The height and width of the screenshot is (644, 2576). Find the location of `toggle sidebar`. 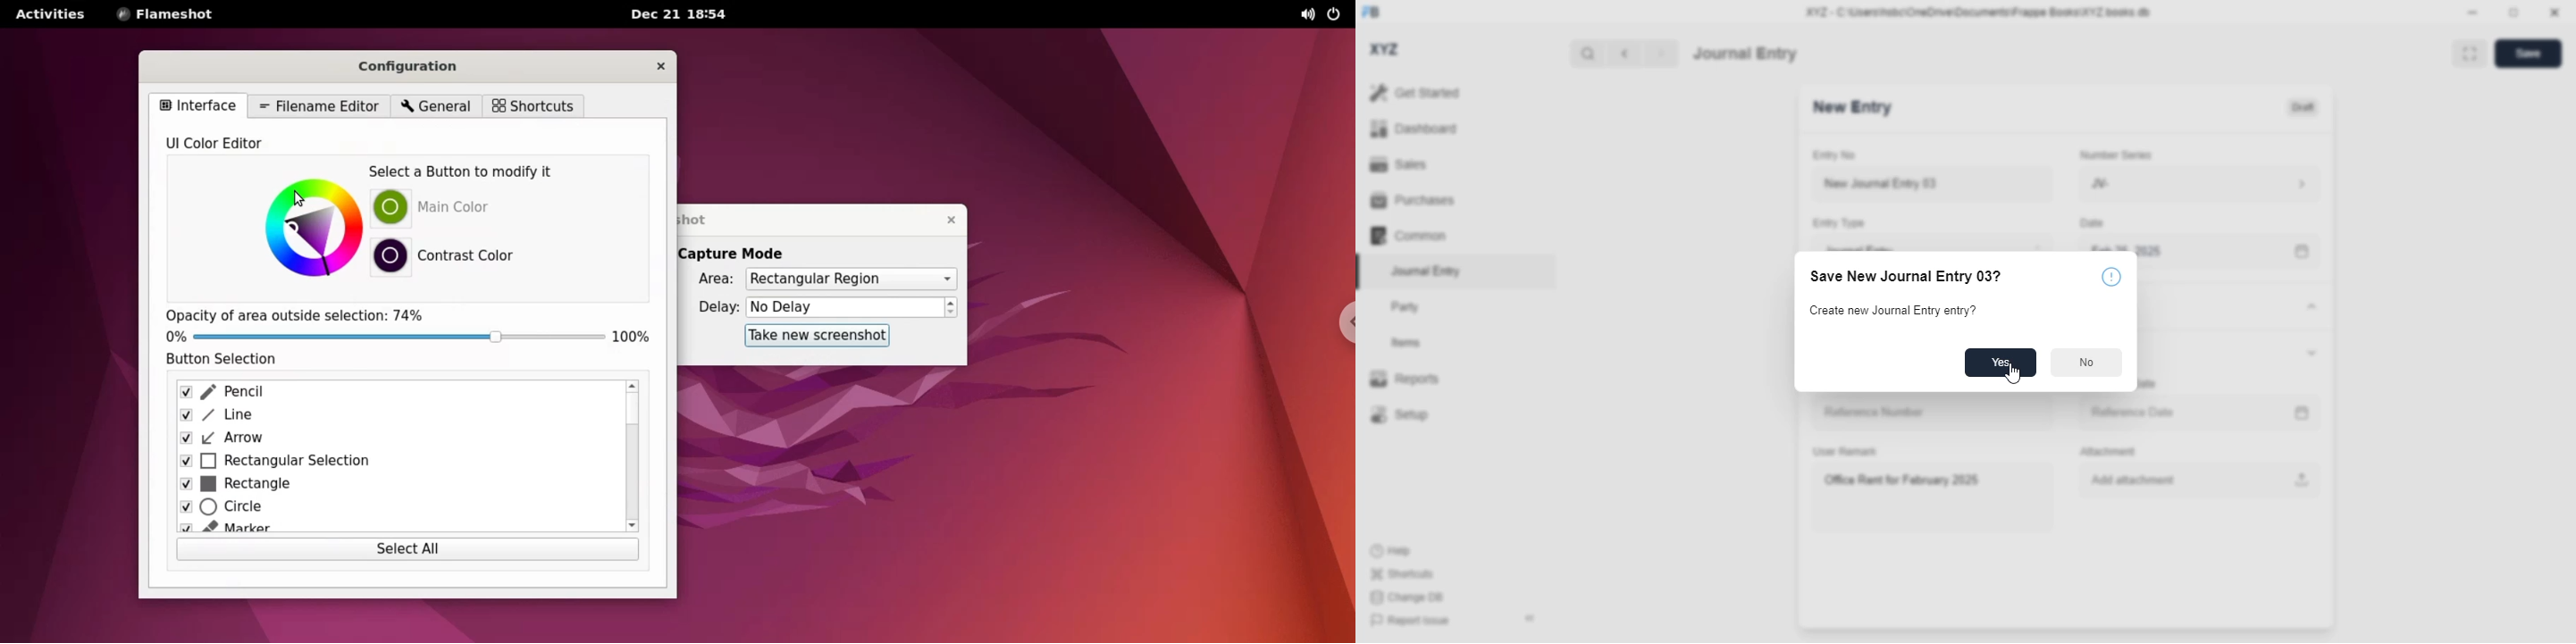

toggle sidebar is located at coordinates (1531, 618).